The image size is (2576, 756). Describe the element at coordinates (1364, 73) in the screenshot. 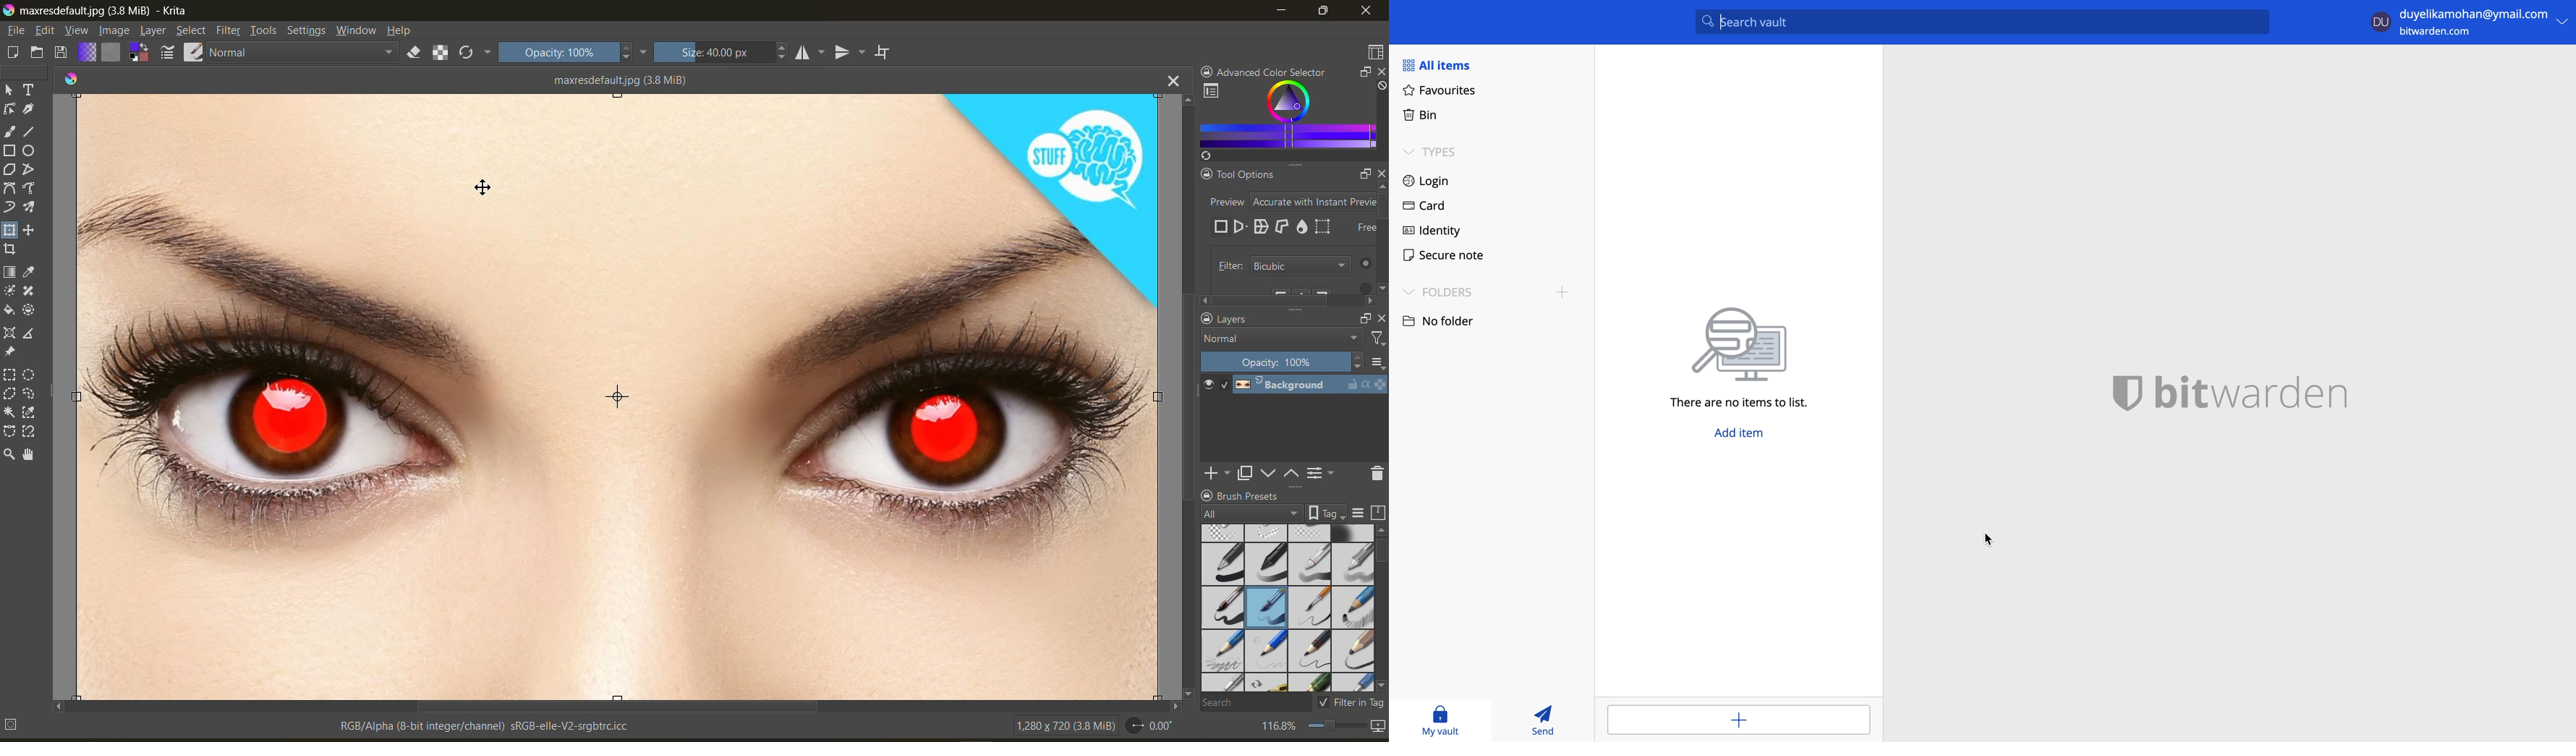

I see `float docker` at that location.